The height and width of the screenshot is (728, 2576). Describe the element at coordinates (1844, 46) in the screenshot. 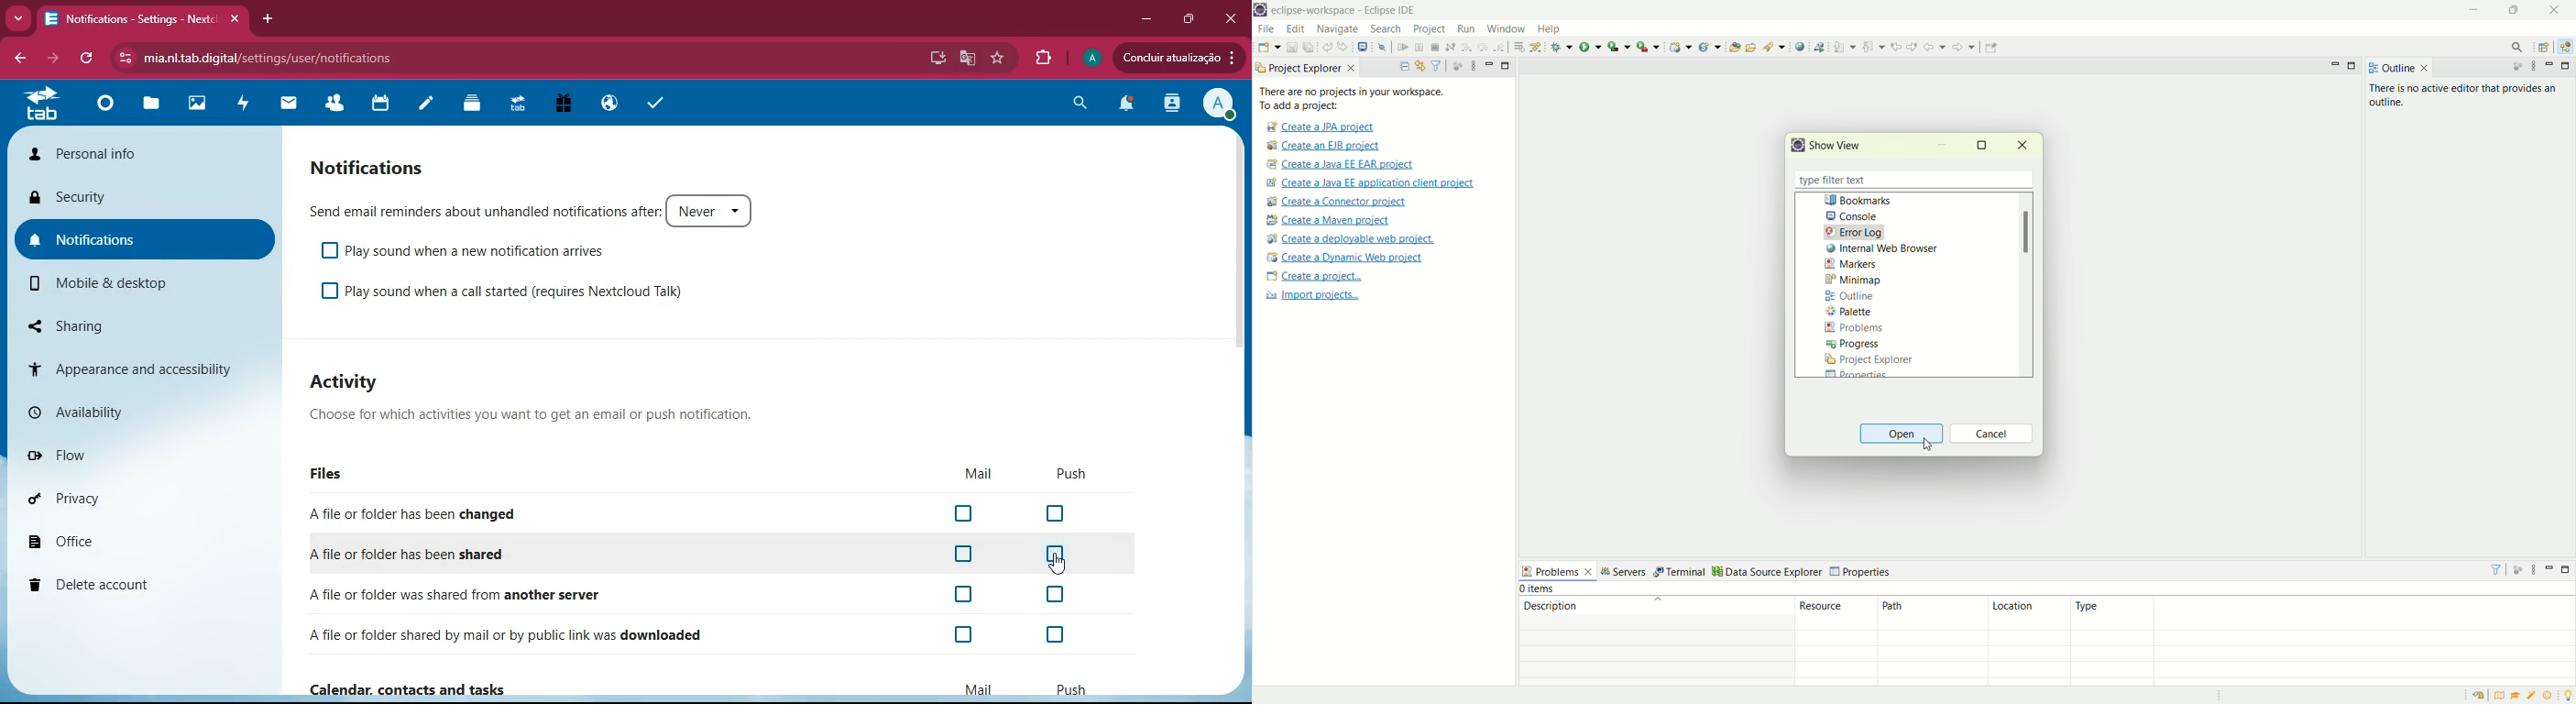

I see `next annotations` at that location.